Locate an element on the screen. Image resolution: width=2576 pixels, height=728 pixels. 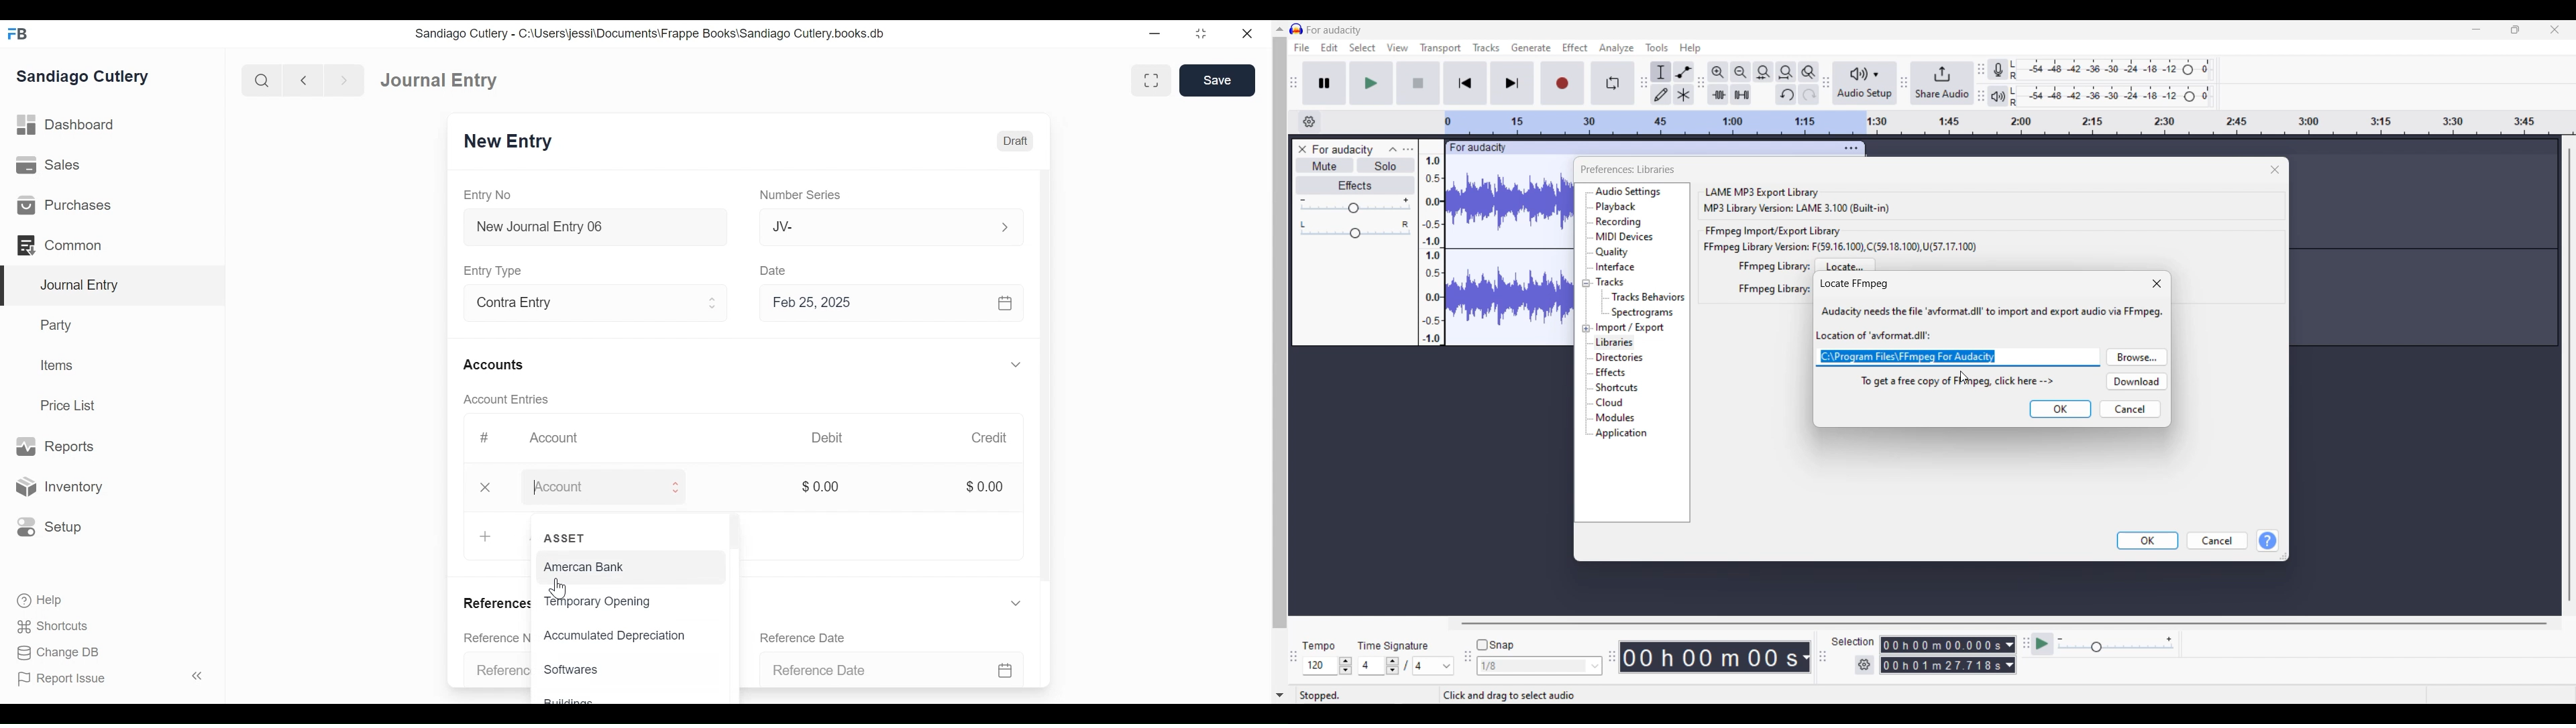
Tracks menu is located at coordinates (1486, 48).